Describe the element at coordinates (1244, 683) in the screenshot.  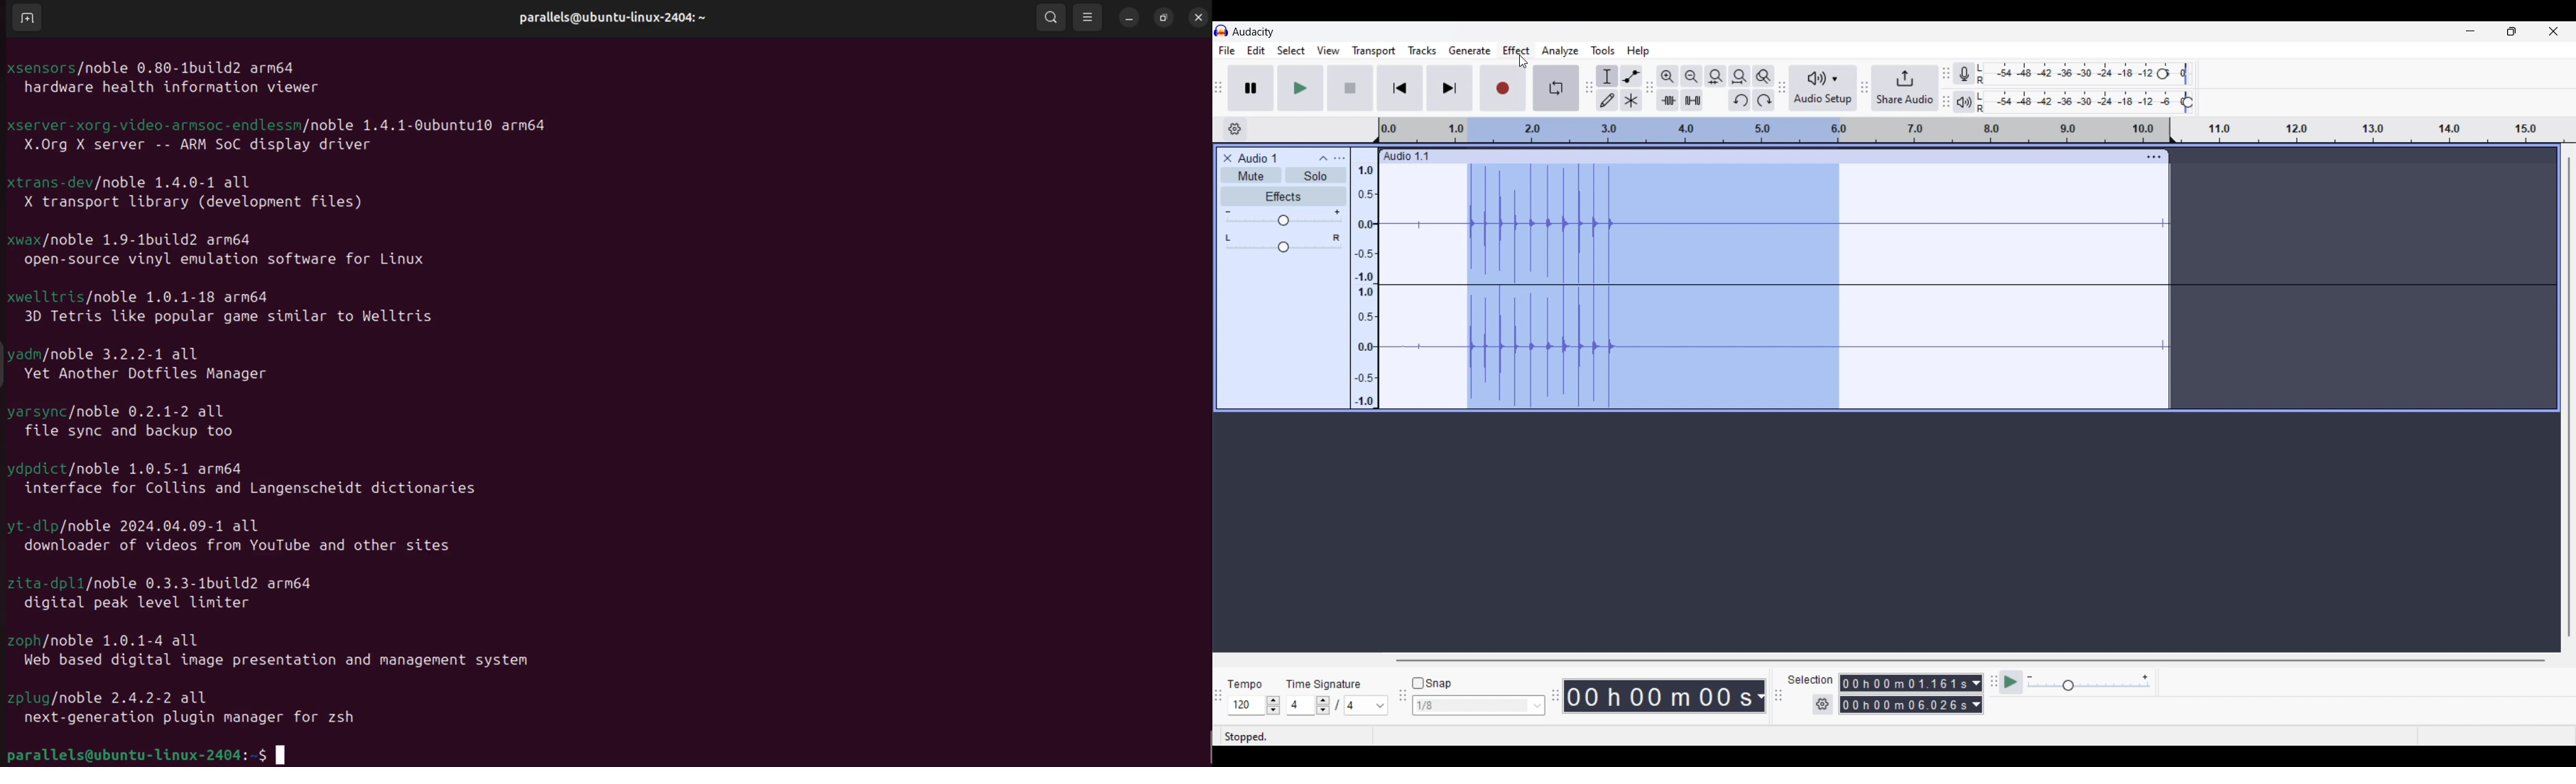
I see `Tempo` at that location.